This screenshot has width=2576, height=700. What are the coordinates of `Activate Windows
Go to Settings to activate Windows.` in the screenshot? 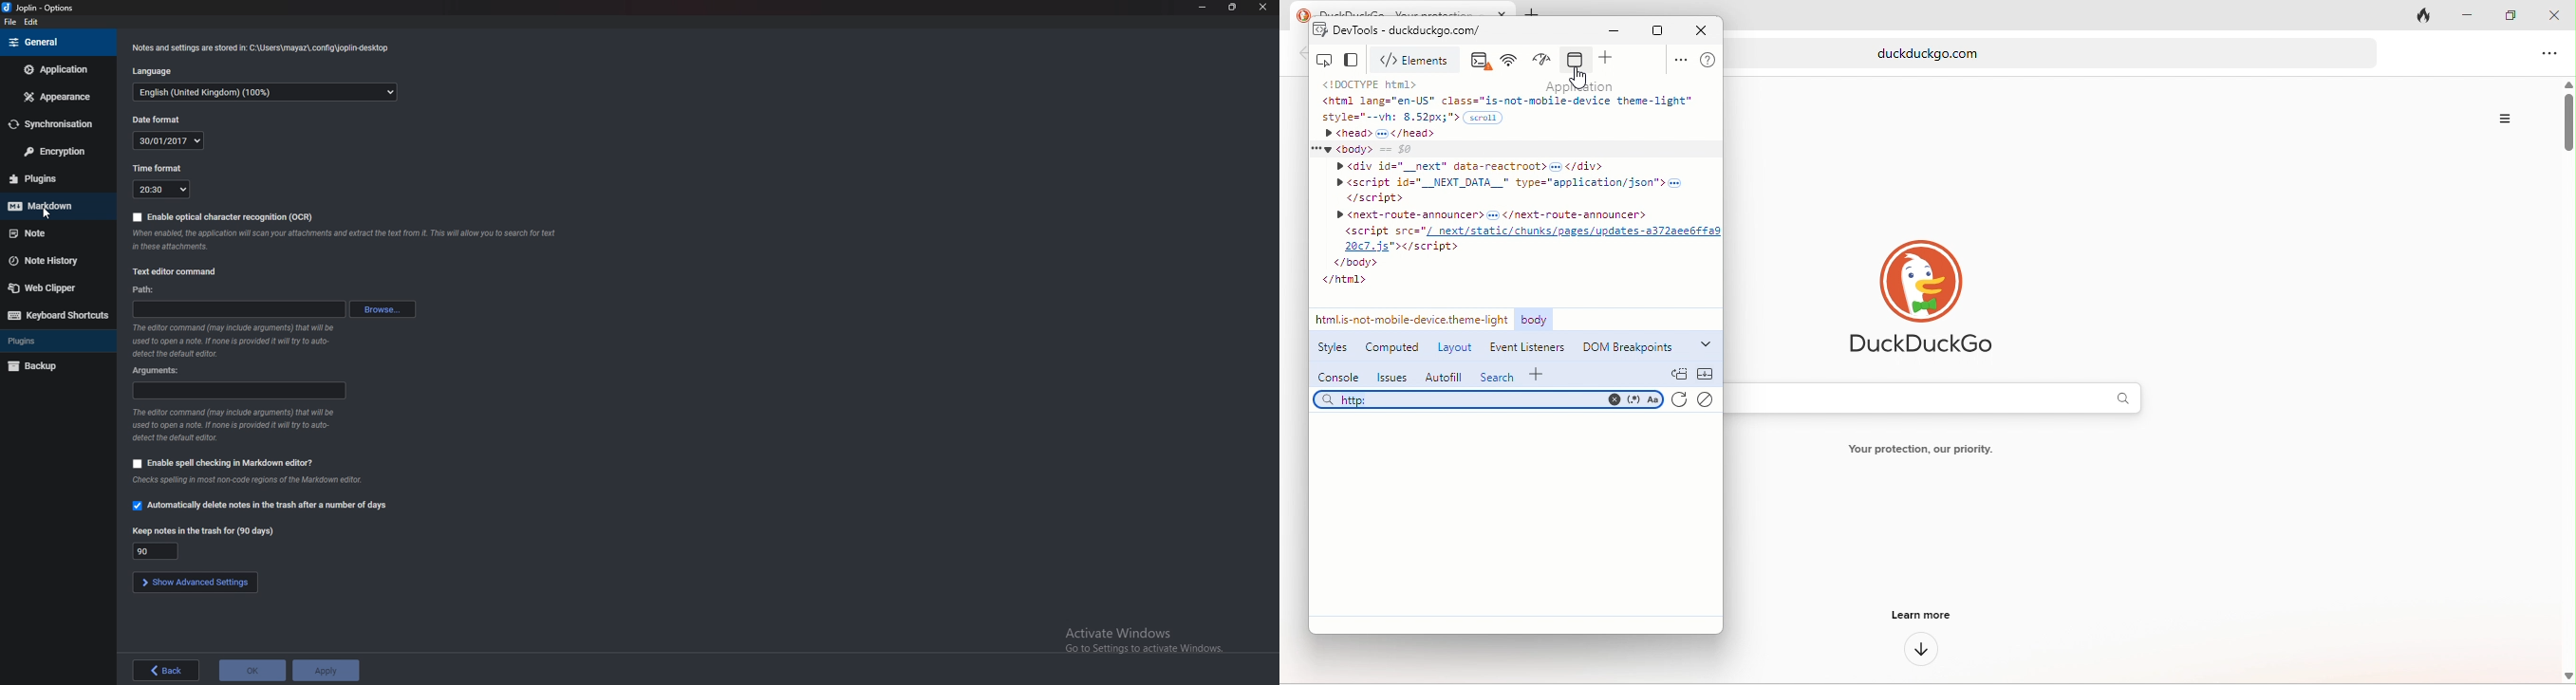 It's located at (1139, 638).